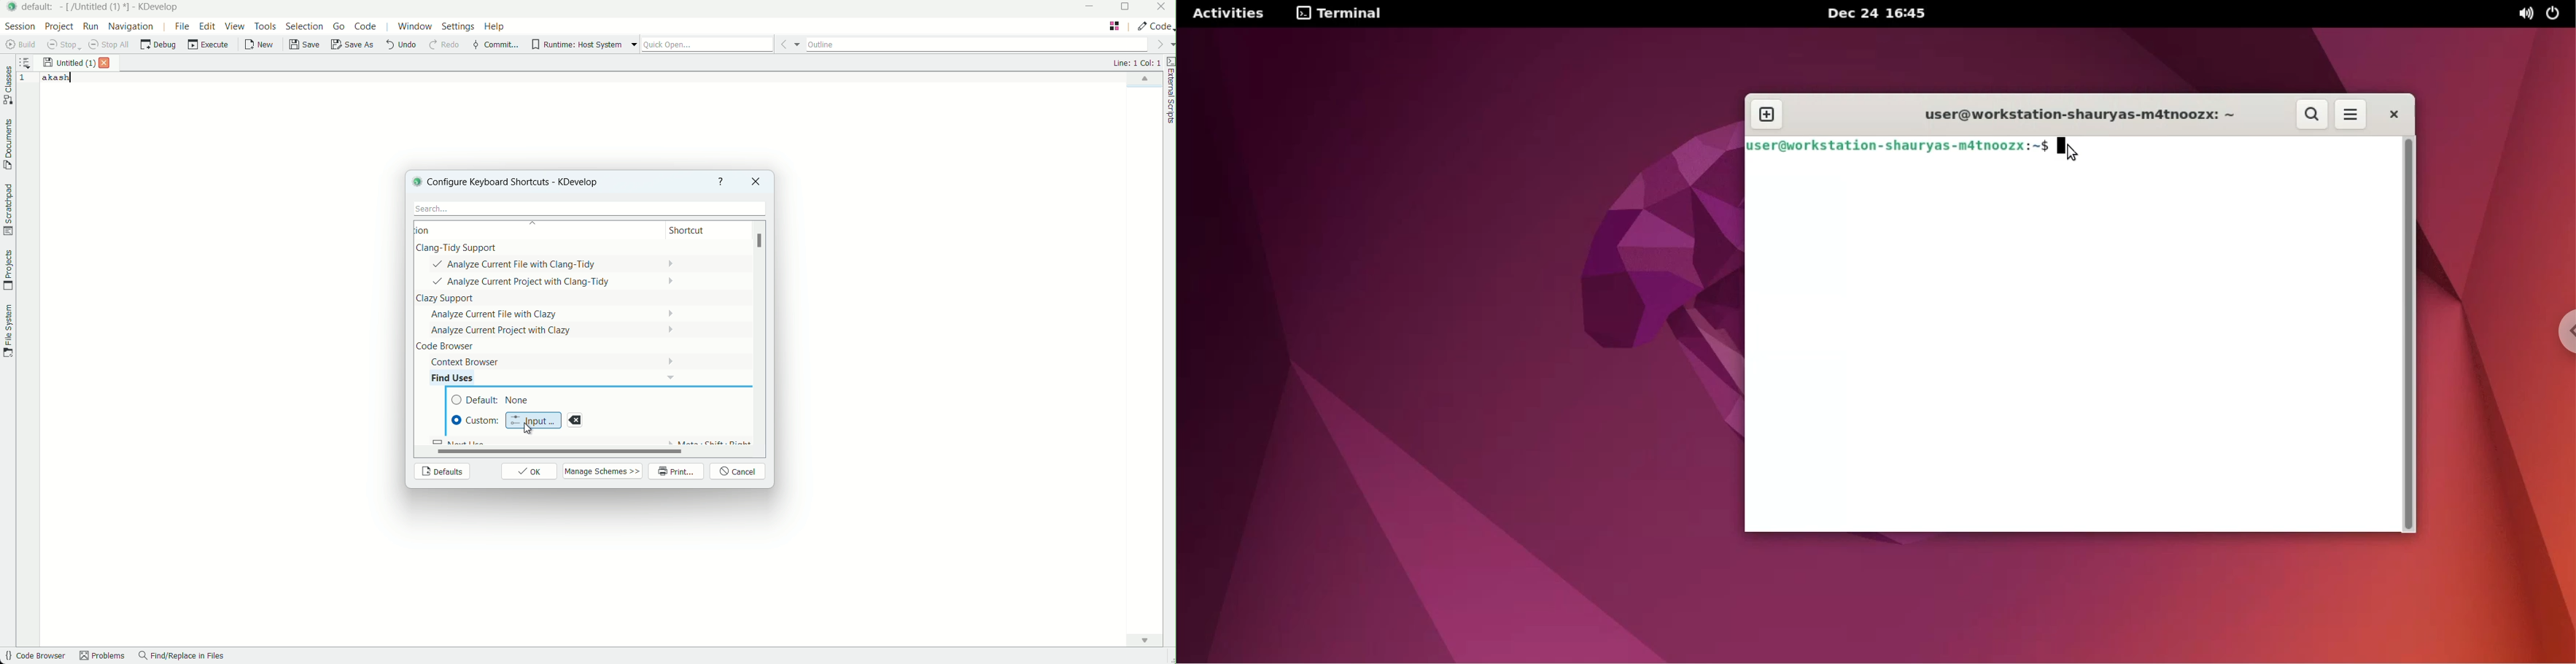  What do you see at coordinates (415, 181) in the screenshot?
I see `logo` at bounding box center [415, 181].